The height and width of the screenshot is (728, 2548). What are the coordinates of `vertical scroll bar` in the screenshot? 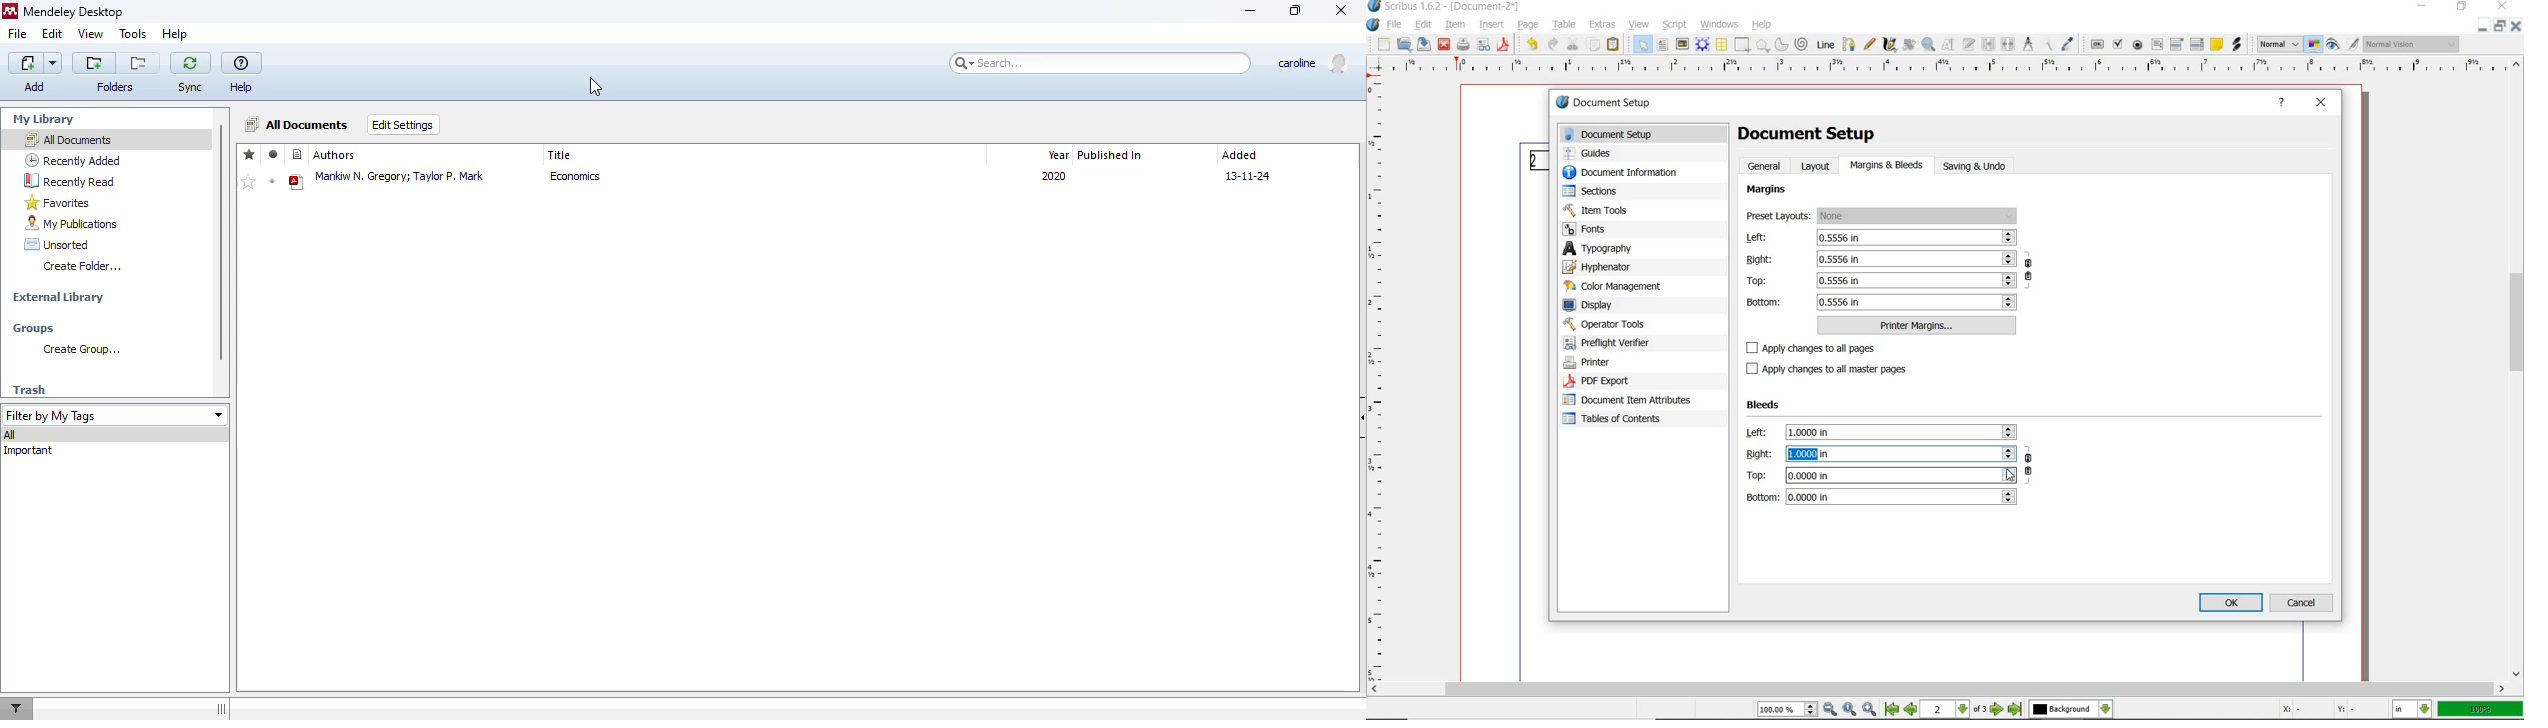 It's located at (221, 242).